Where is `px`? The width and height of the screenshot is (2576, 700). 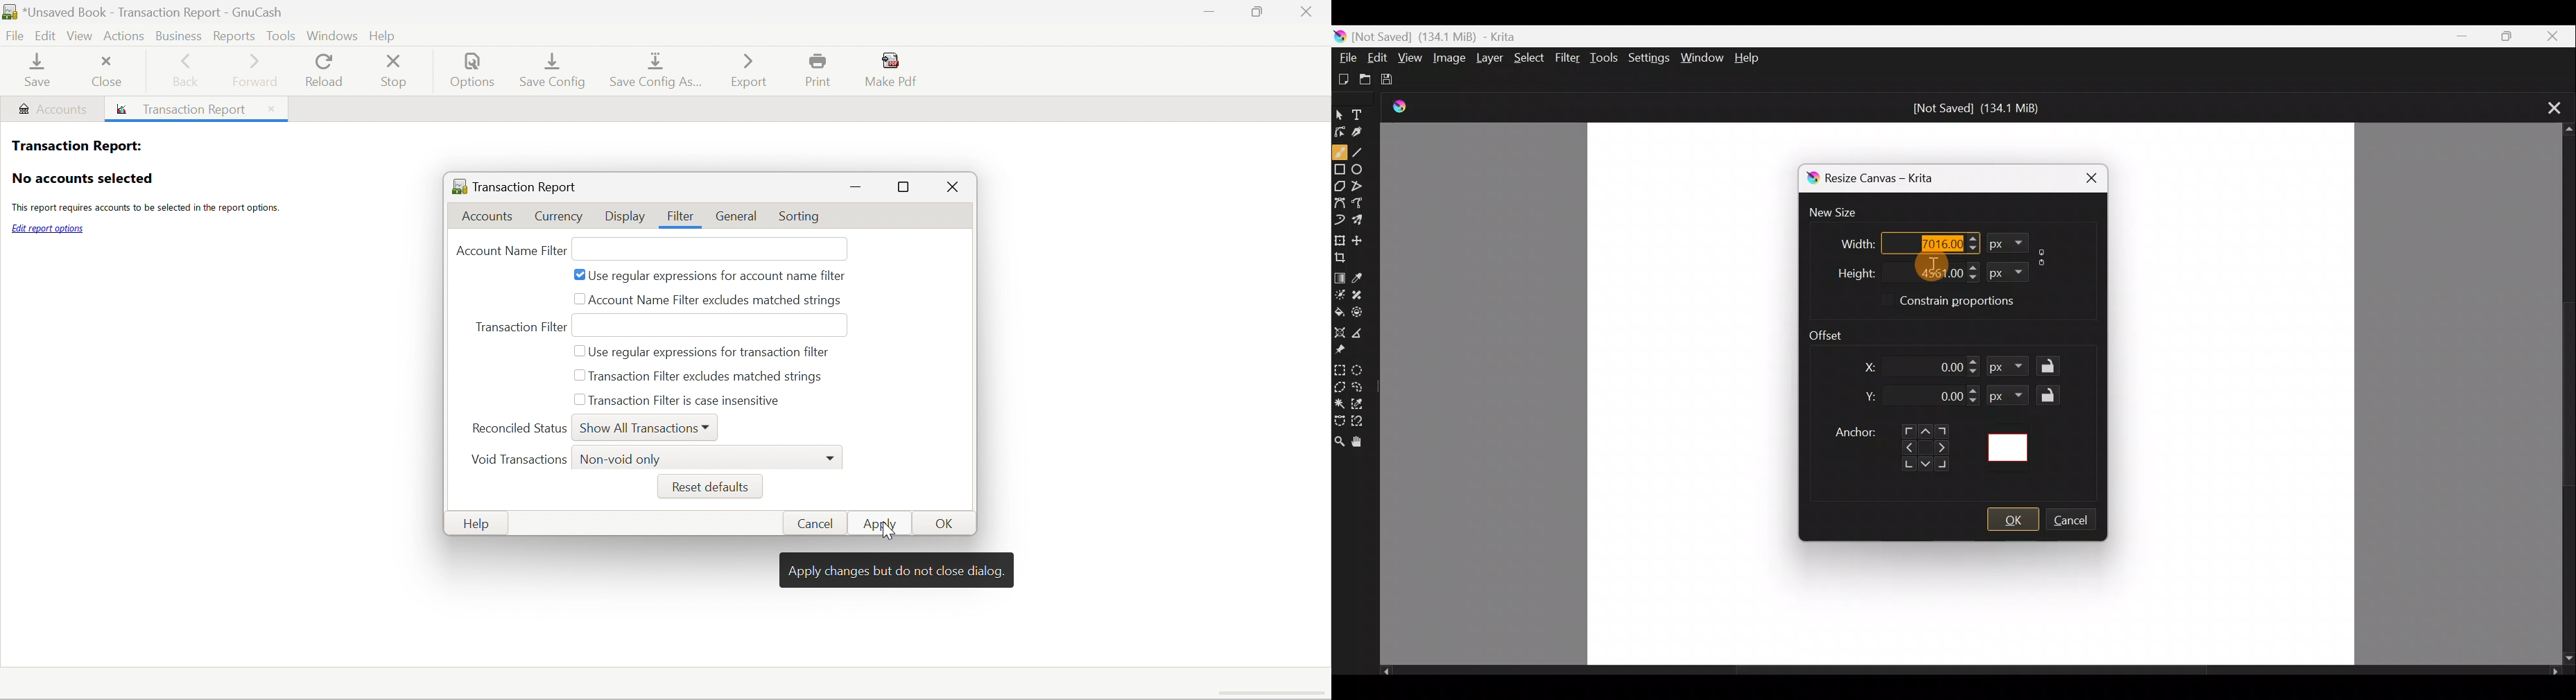 px is located at coordinates (2012, 368).